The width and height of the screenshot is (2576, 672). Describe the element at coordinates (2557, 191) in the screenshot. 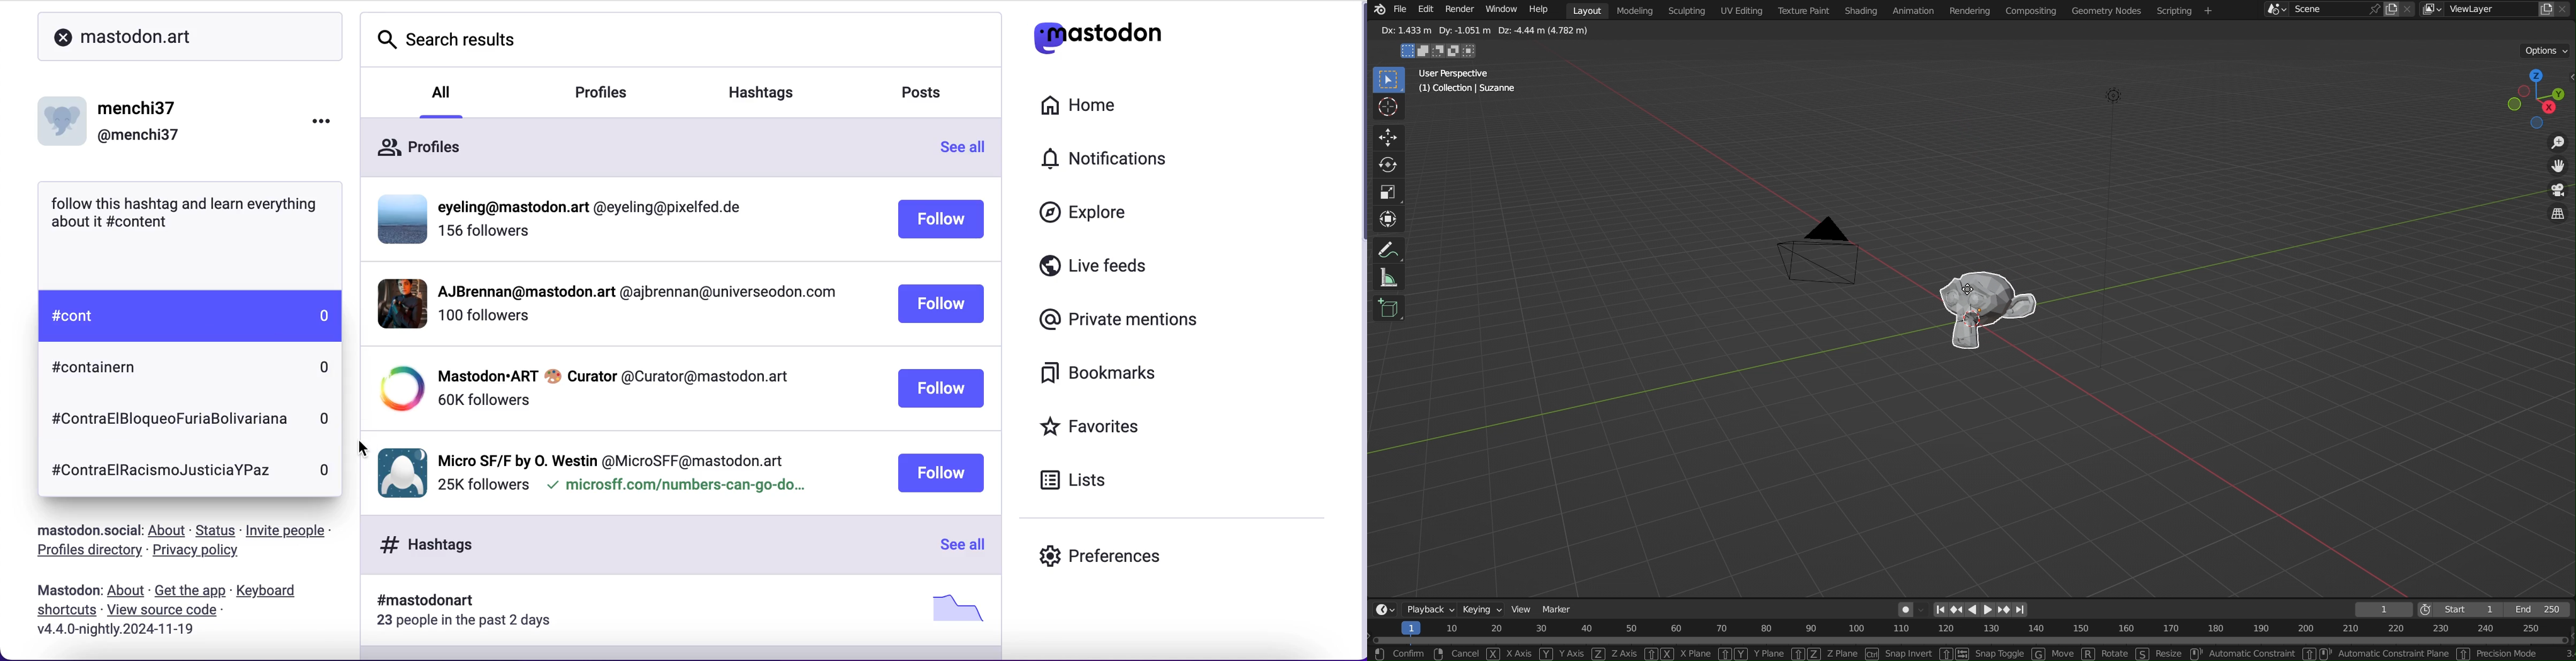

I see `Camera view` at that location.